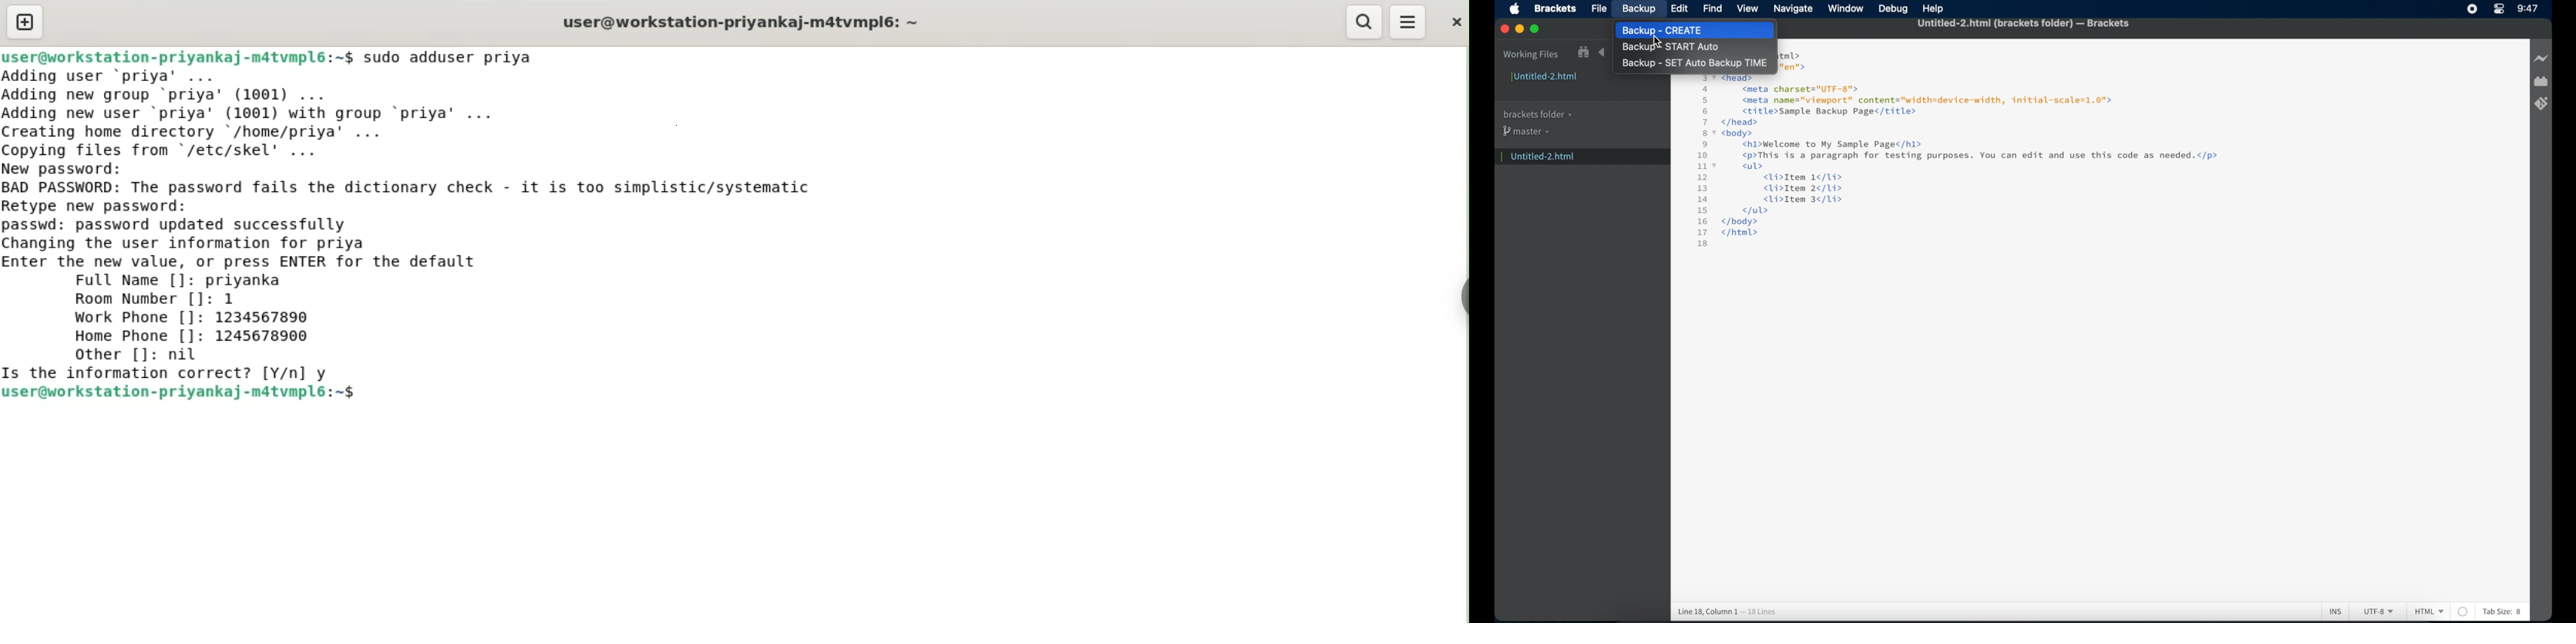 The height and width of the screenshot is (644, 2576). Describe the element at coordinates (1525, 131) in the screenshot. I see `master` at that location.